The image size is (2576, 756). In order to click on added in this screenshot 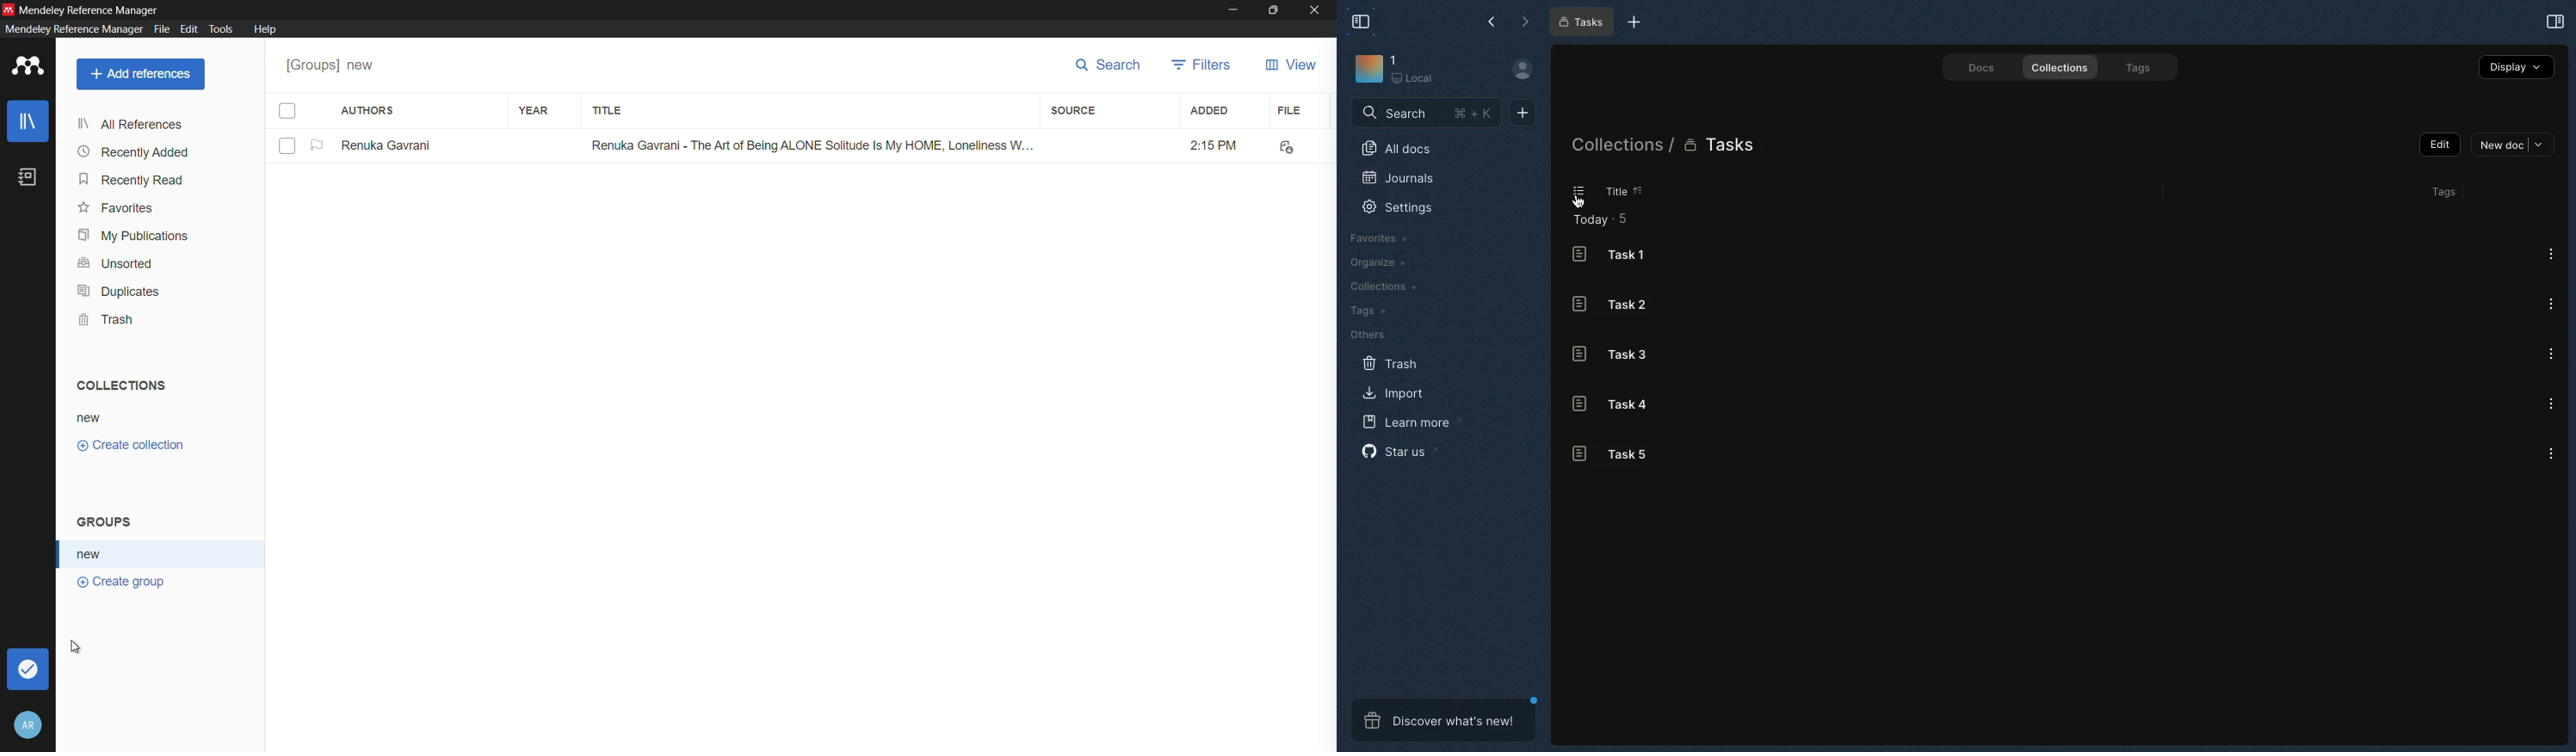, I will do `click(1211, 111)`.